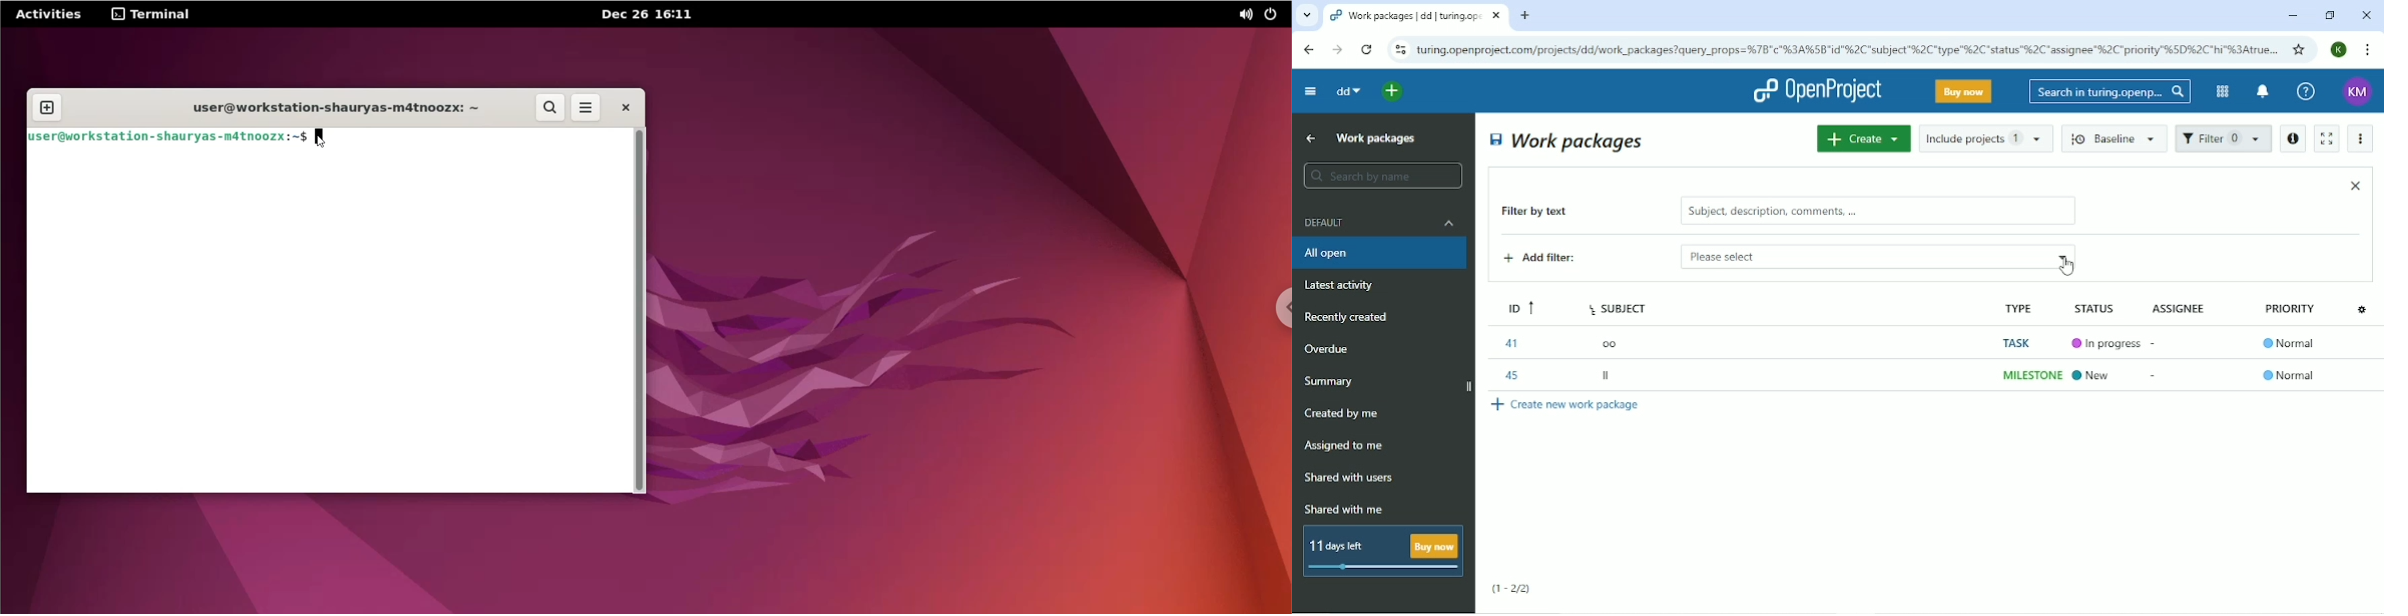 The image size is (2408, 616). I want to click on Restore down, so click(2329, 15).